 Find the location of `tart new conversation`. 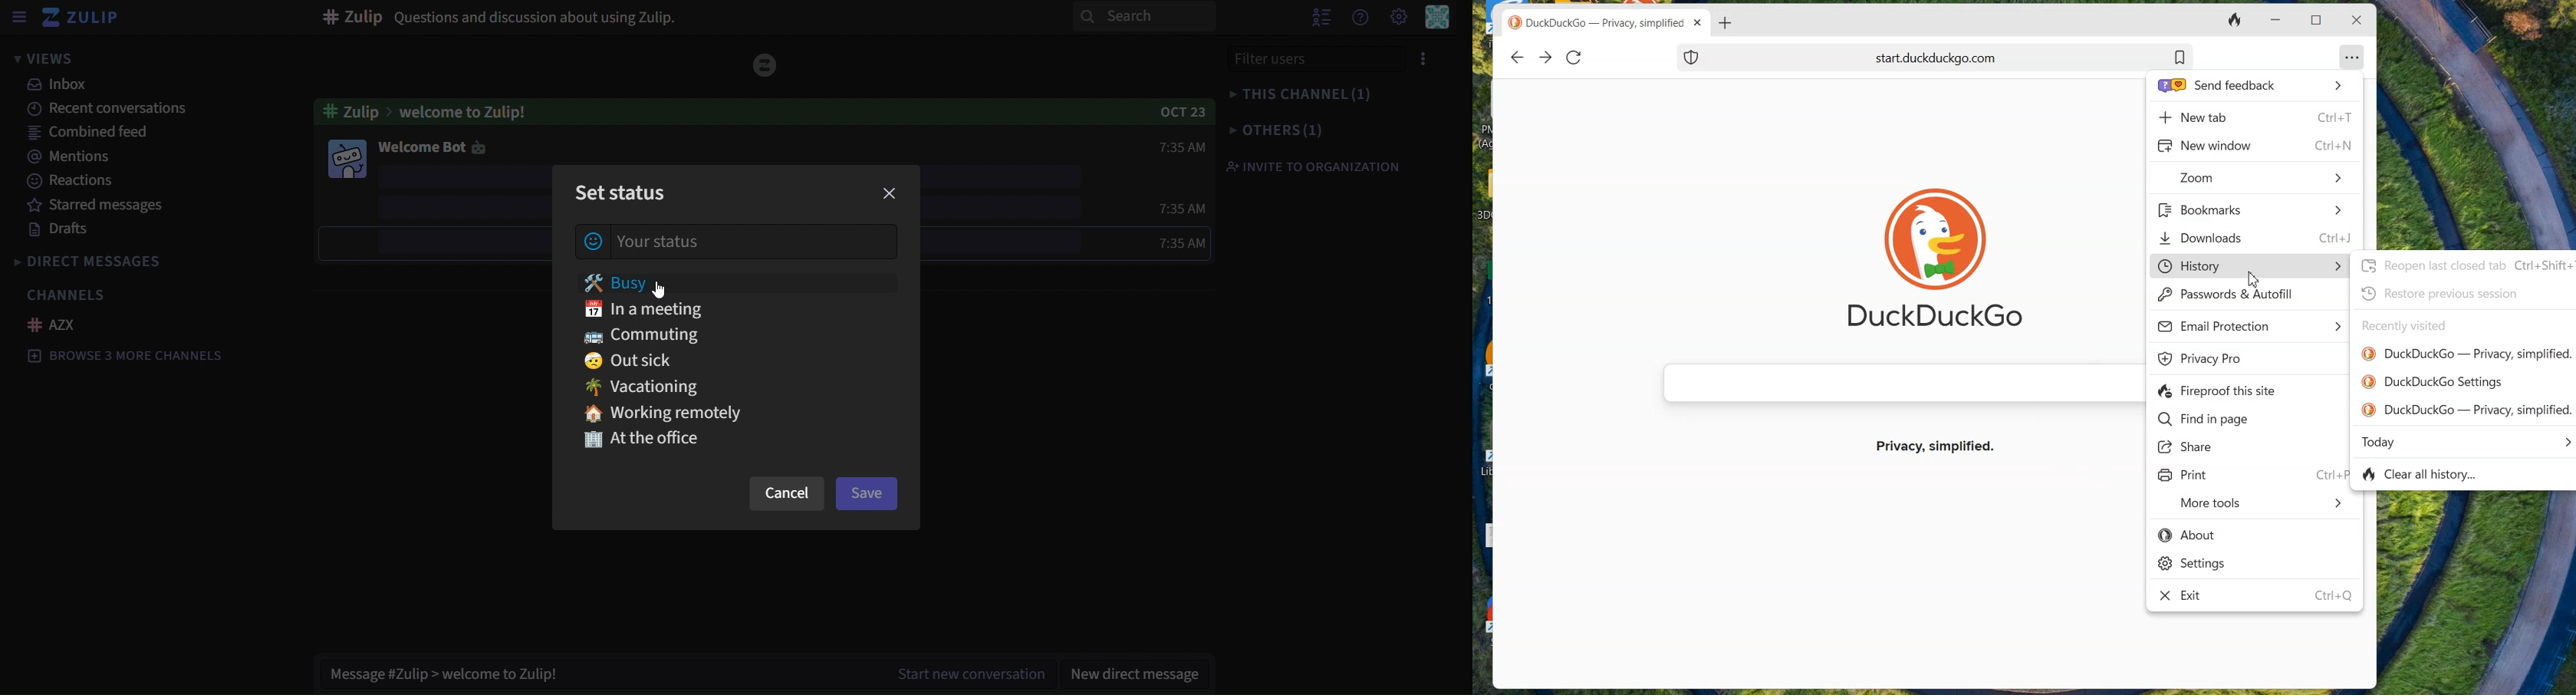

tart new conversation is located at coordinates (959, 668).